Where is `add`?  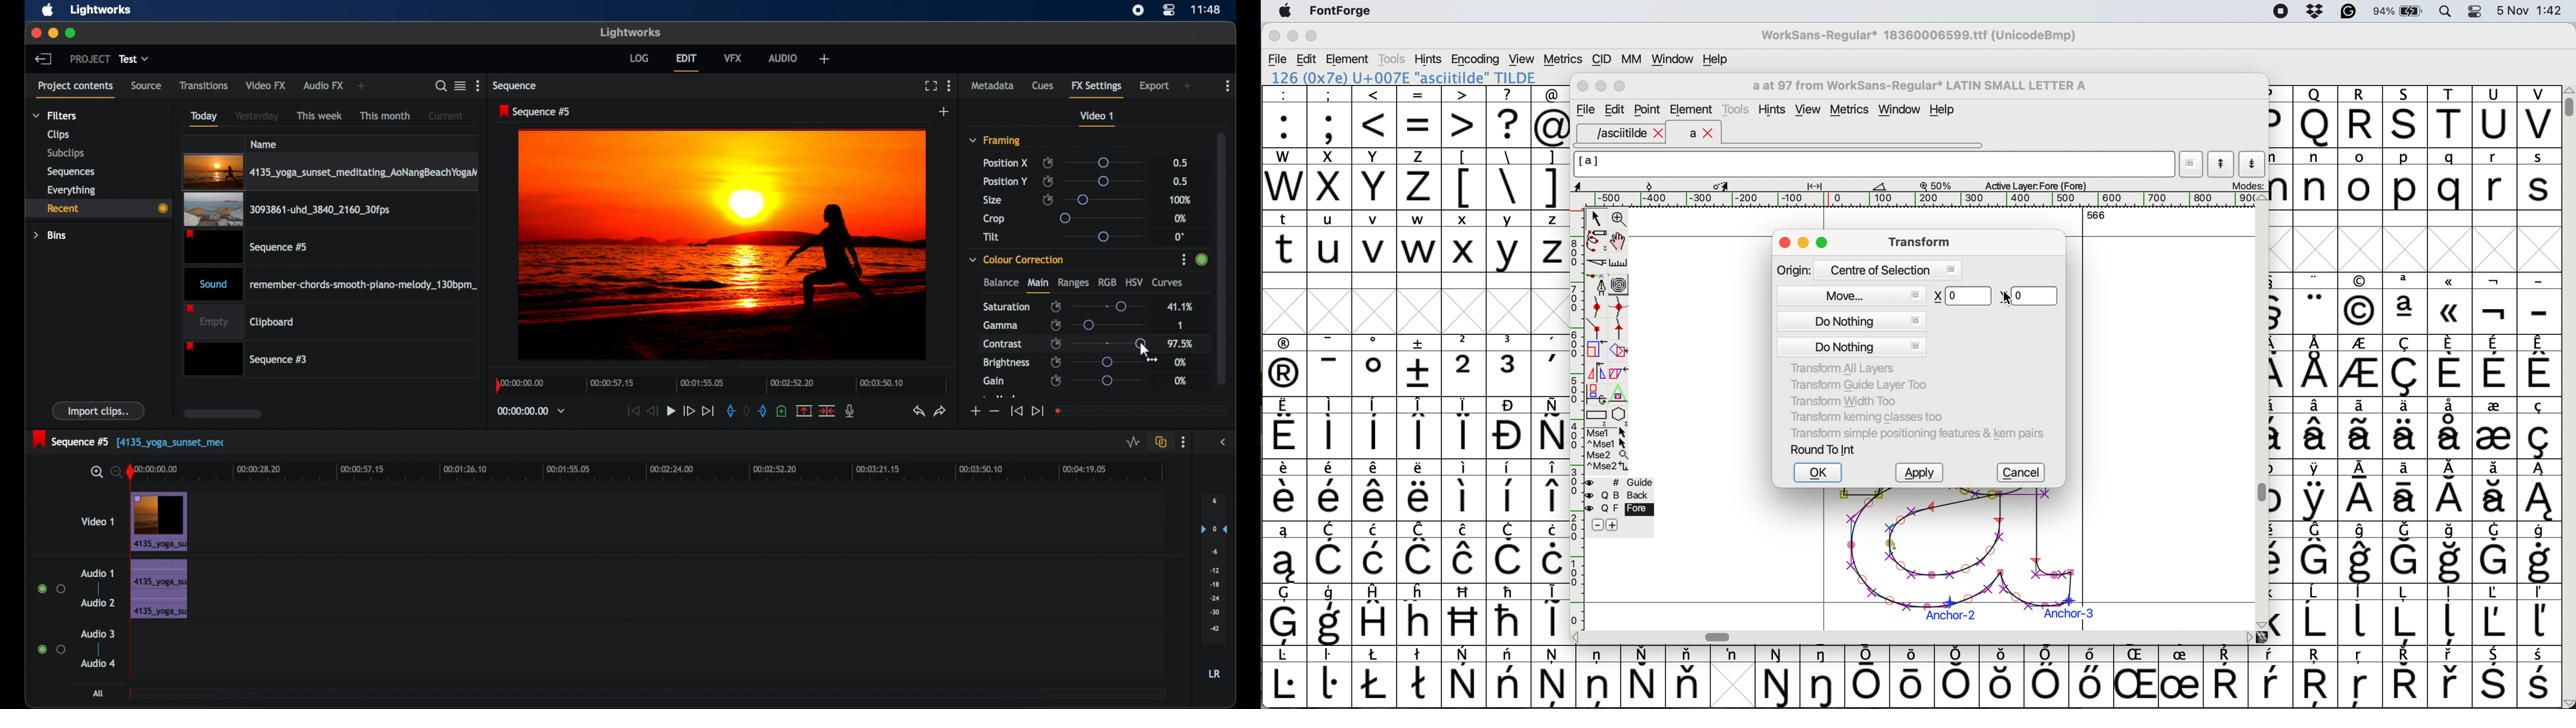
add is located at coordinates (944, 112).